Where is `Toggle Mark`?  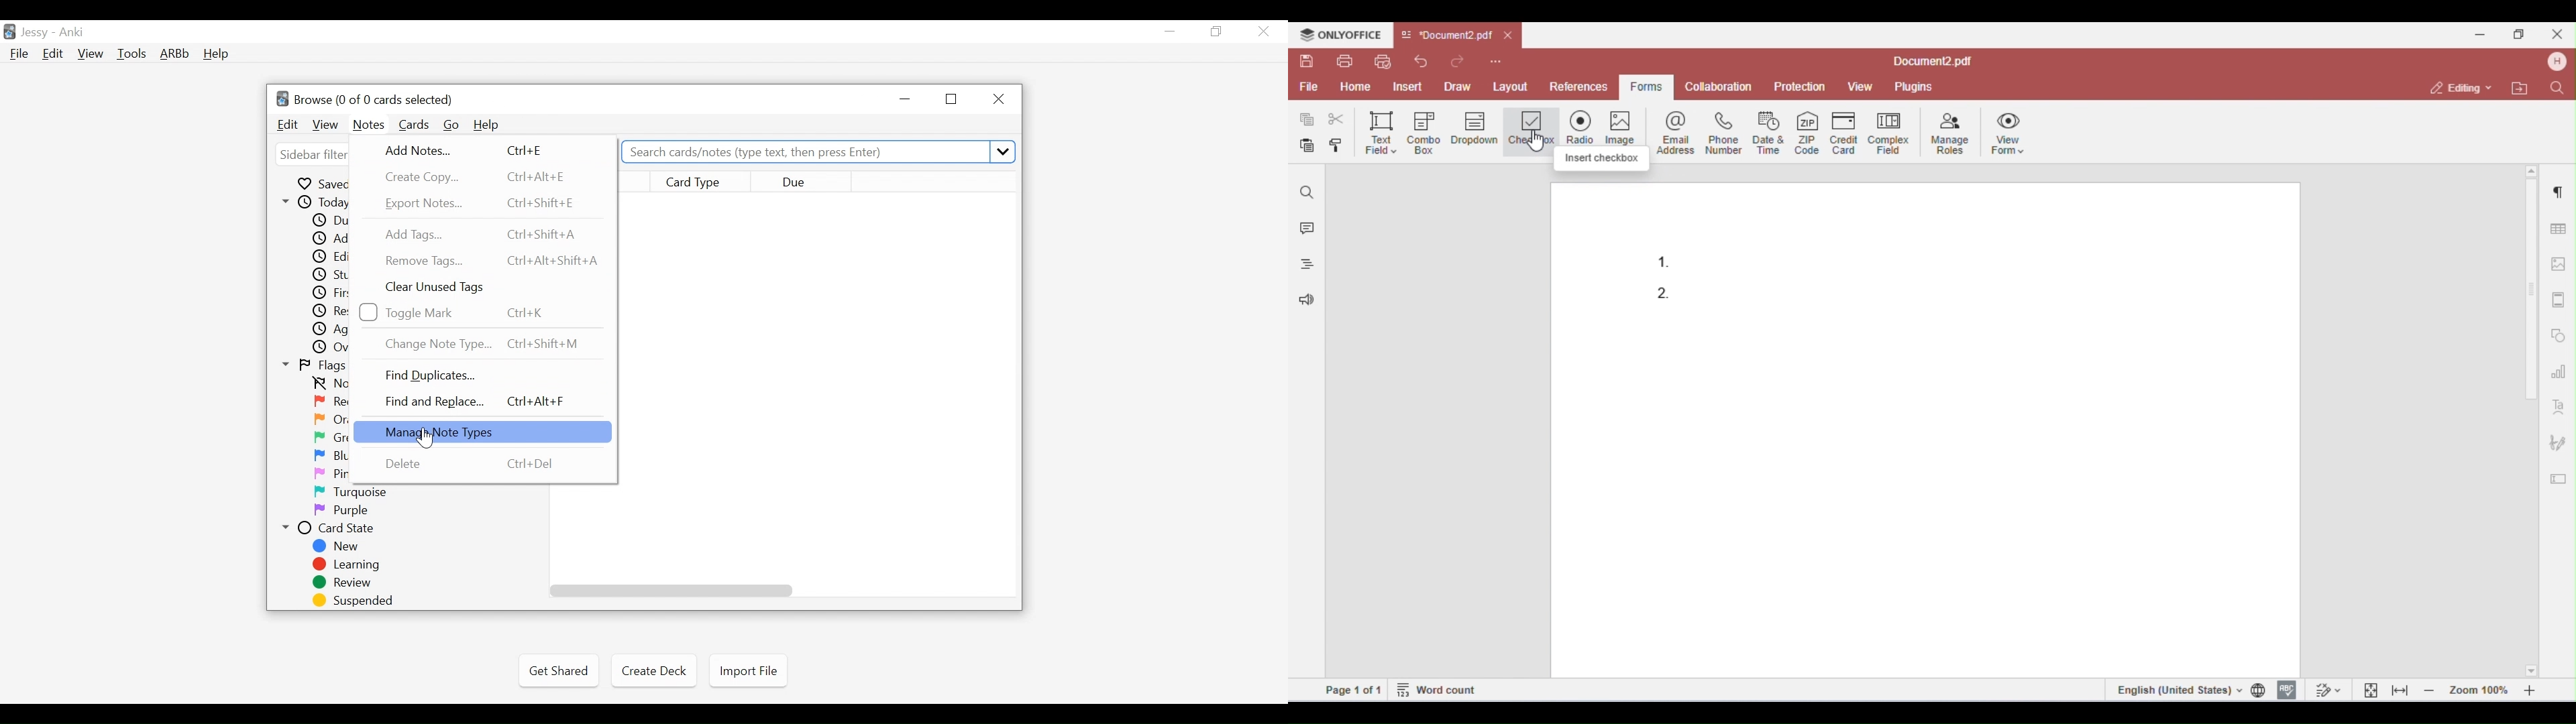 Toggle Mark is located at coordinates (464, 312).